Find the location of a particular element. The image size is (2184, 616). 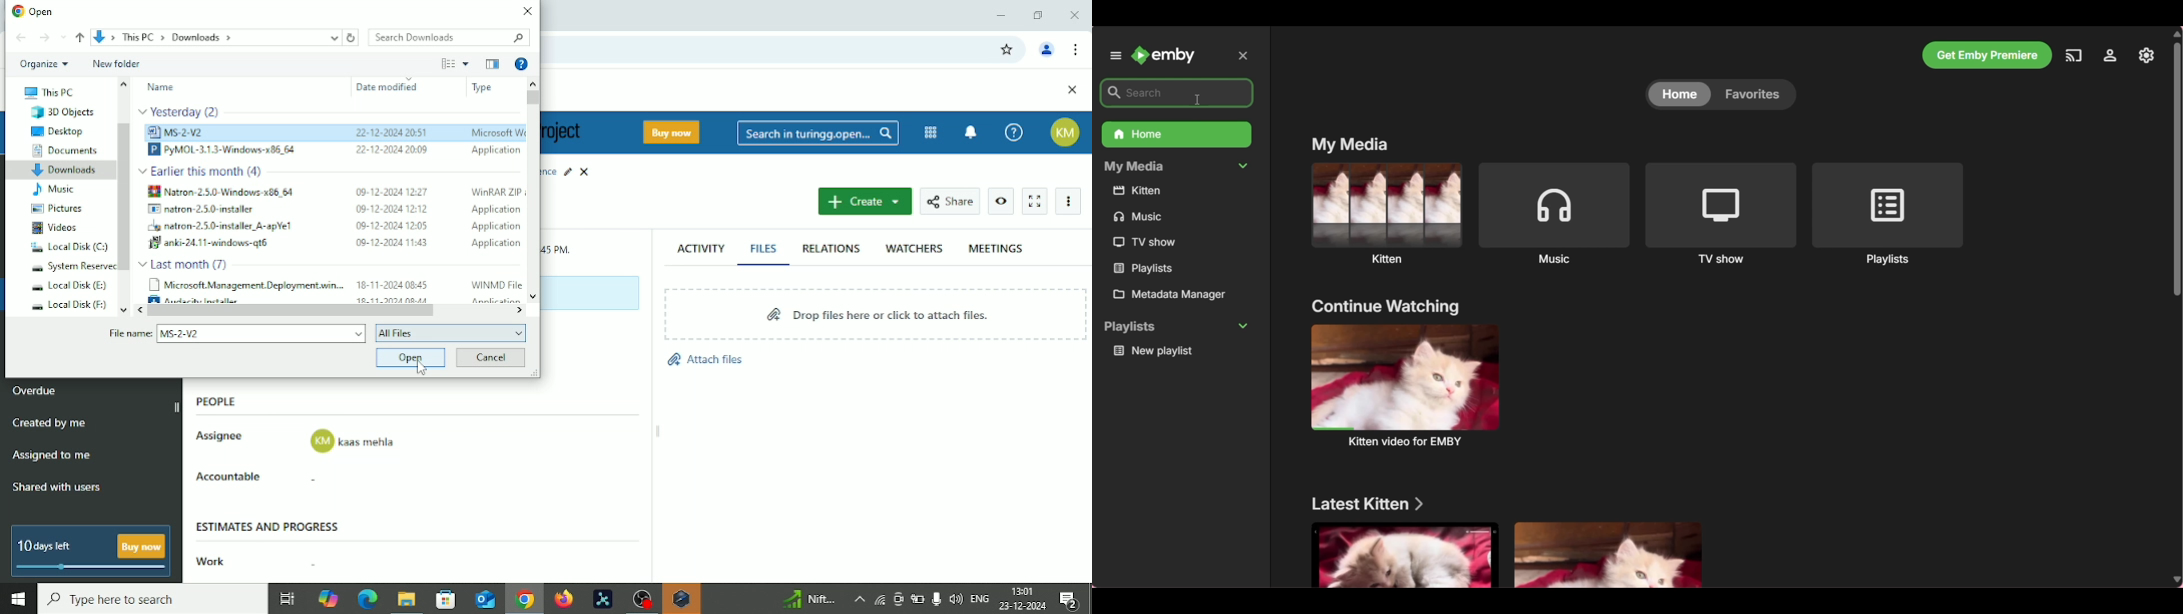

Pymol is located at coordinates (603, 600).